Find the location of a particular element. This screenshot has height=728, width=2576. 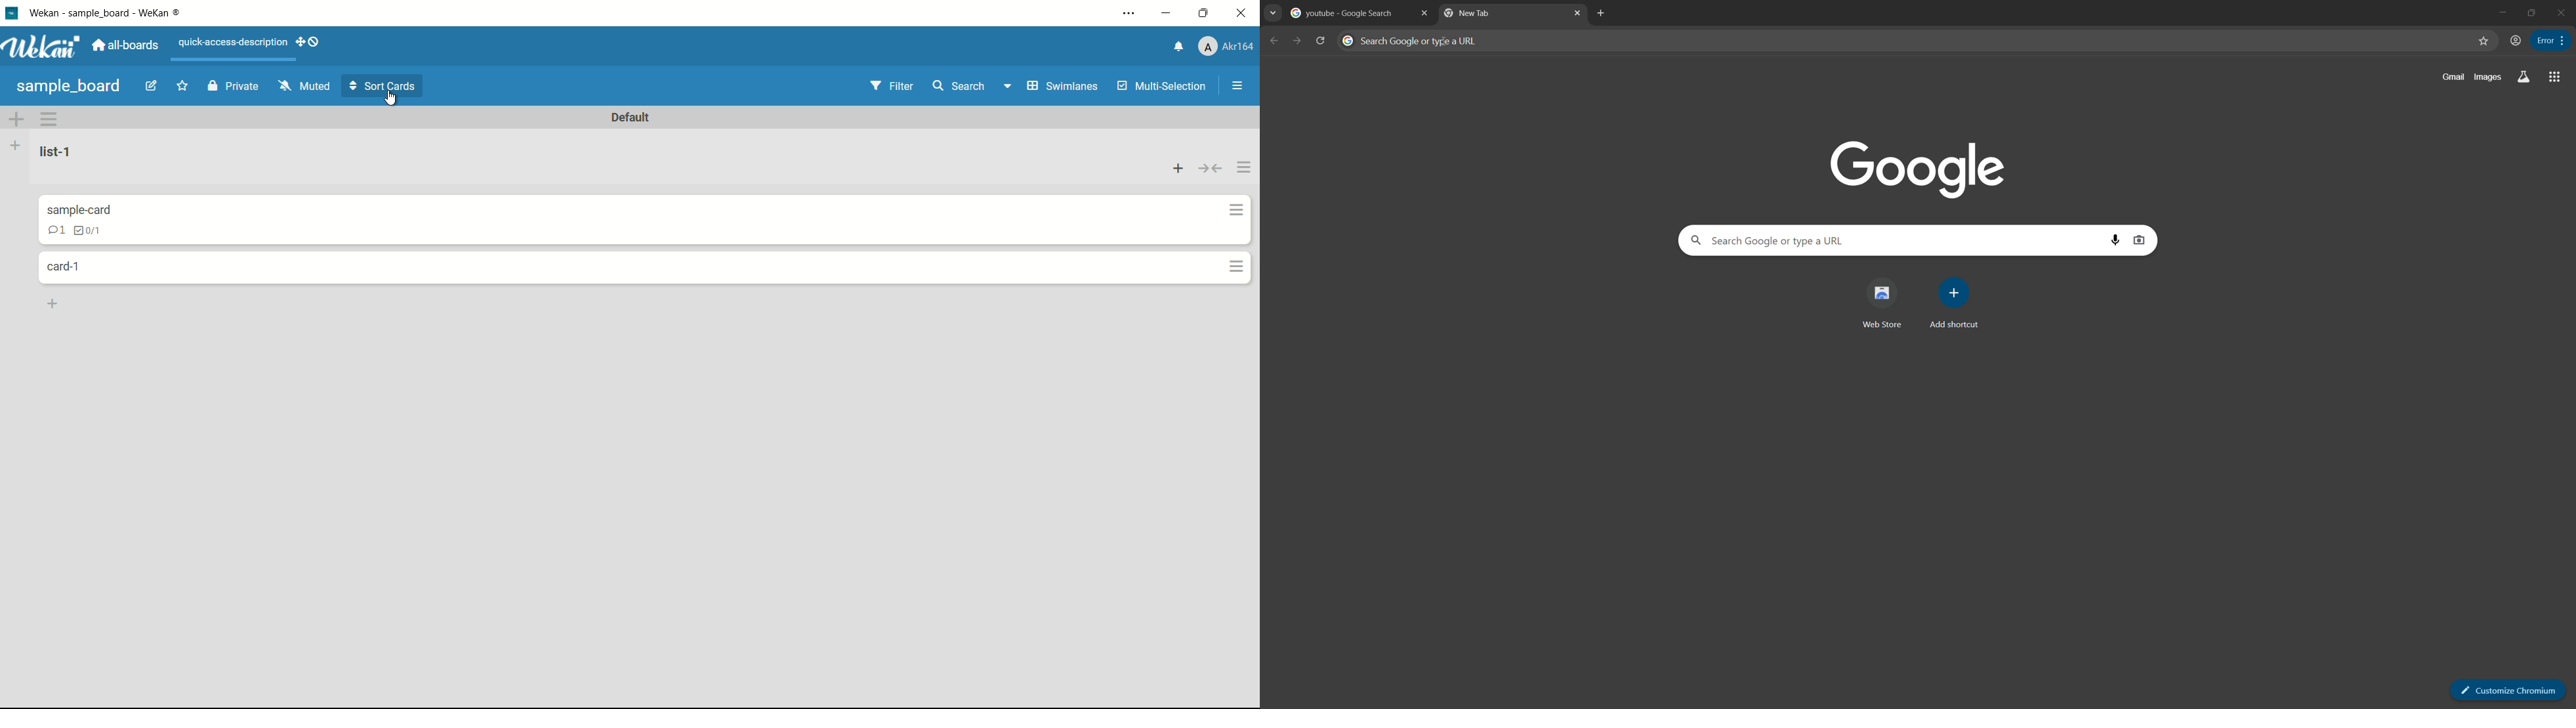

card actions is located at coordinates (1236, 266).